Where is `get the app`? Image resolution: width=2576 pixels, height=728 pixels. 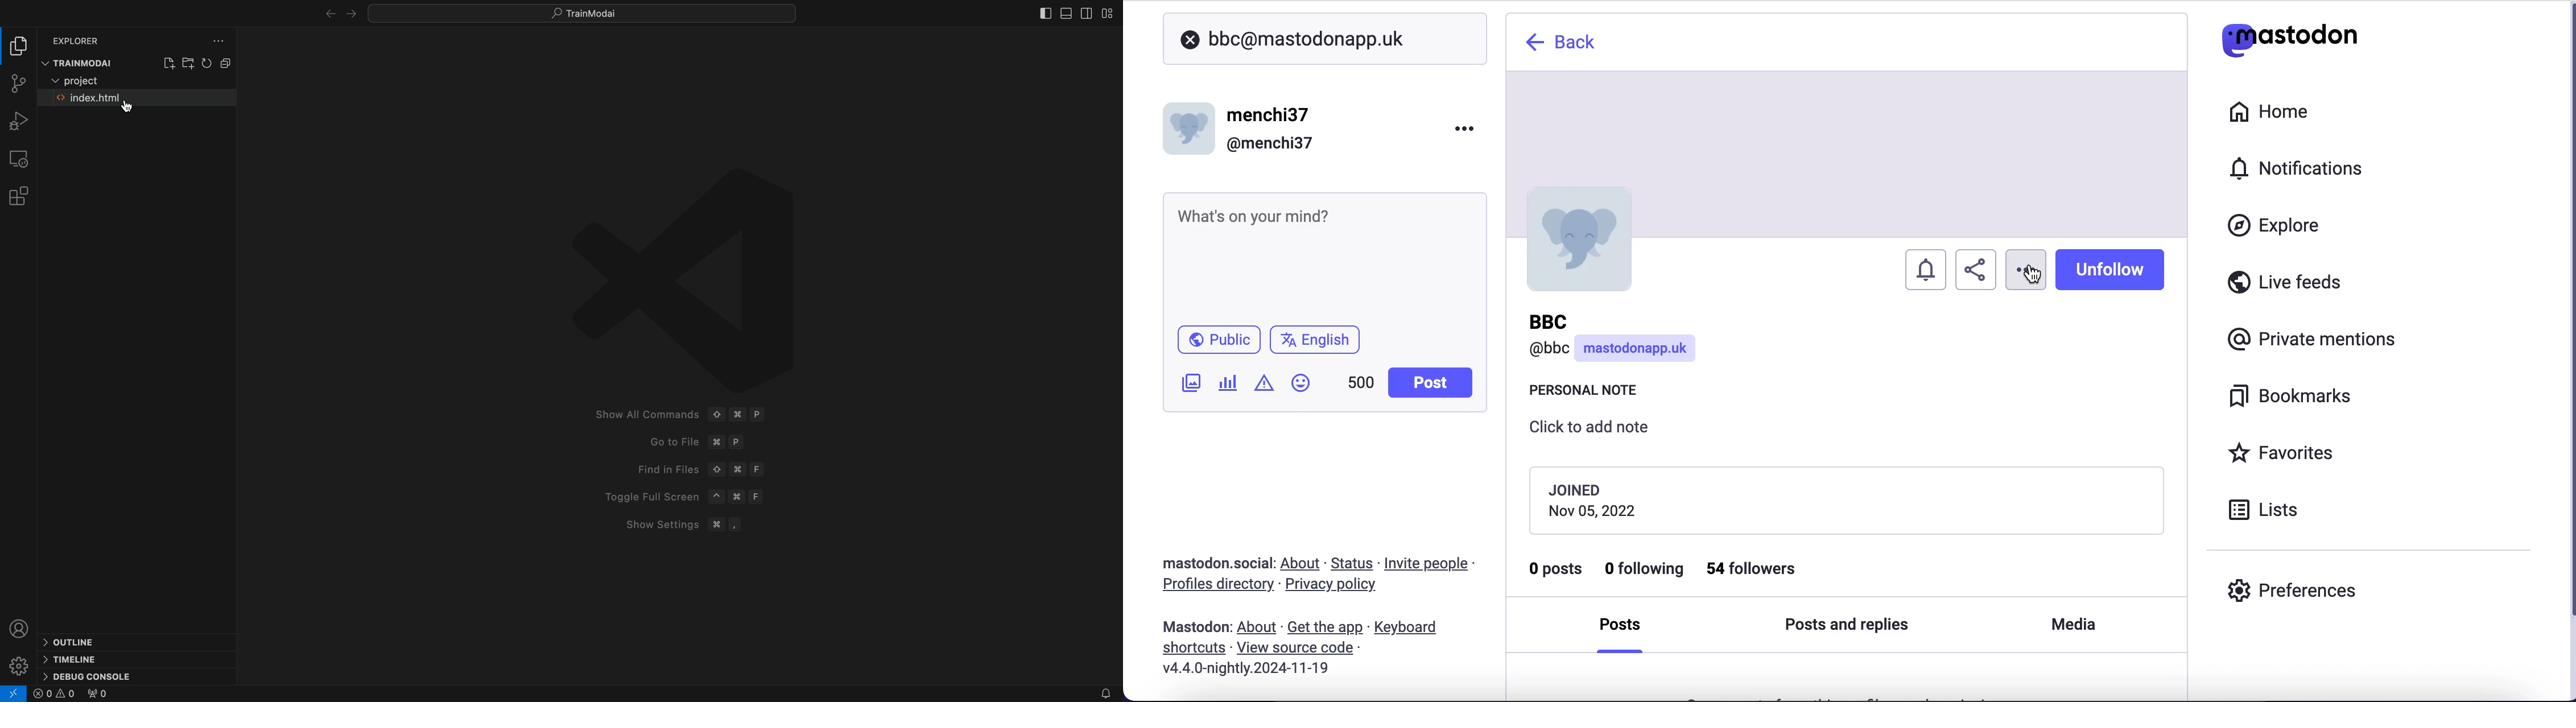 get the app is located at coordinates (1324, 627).